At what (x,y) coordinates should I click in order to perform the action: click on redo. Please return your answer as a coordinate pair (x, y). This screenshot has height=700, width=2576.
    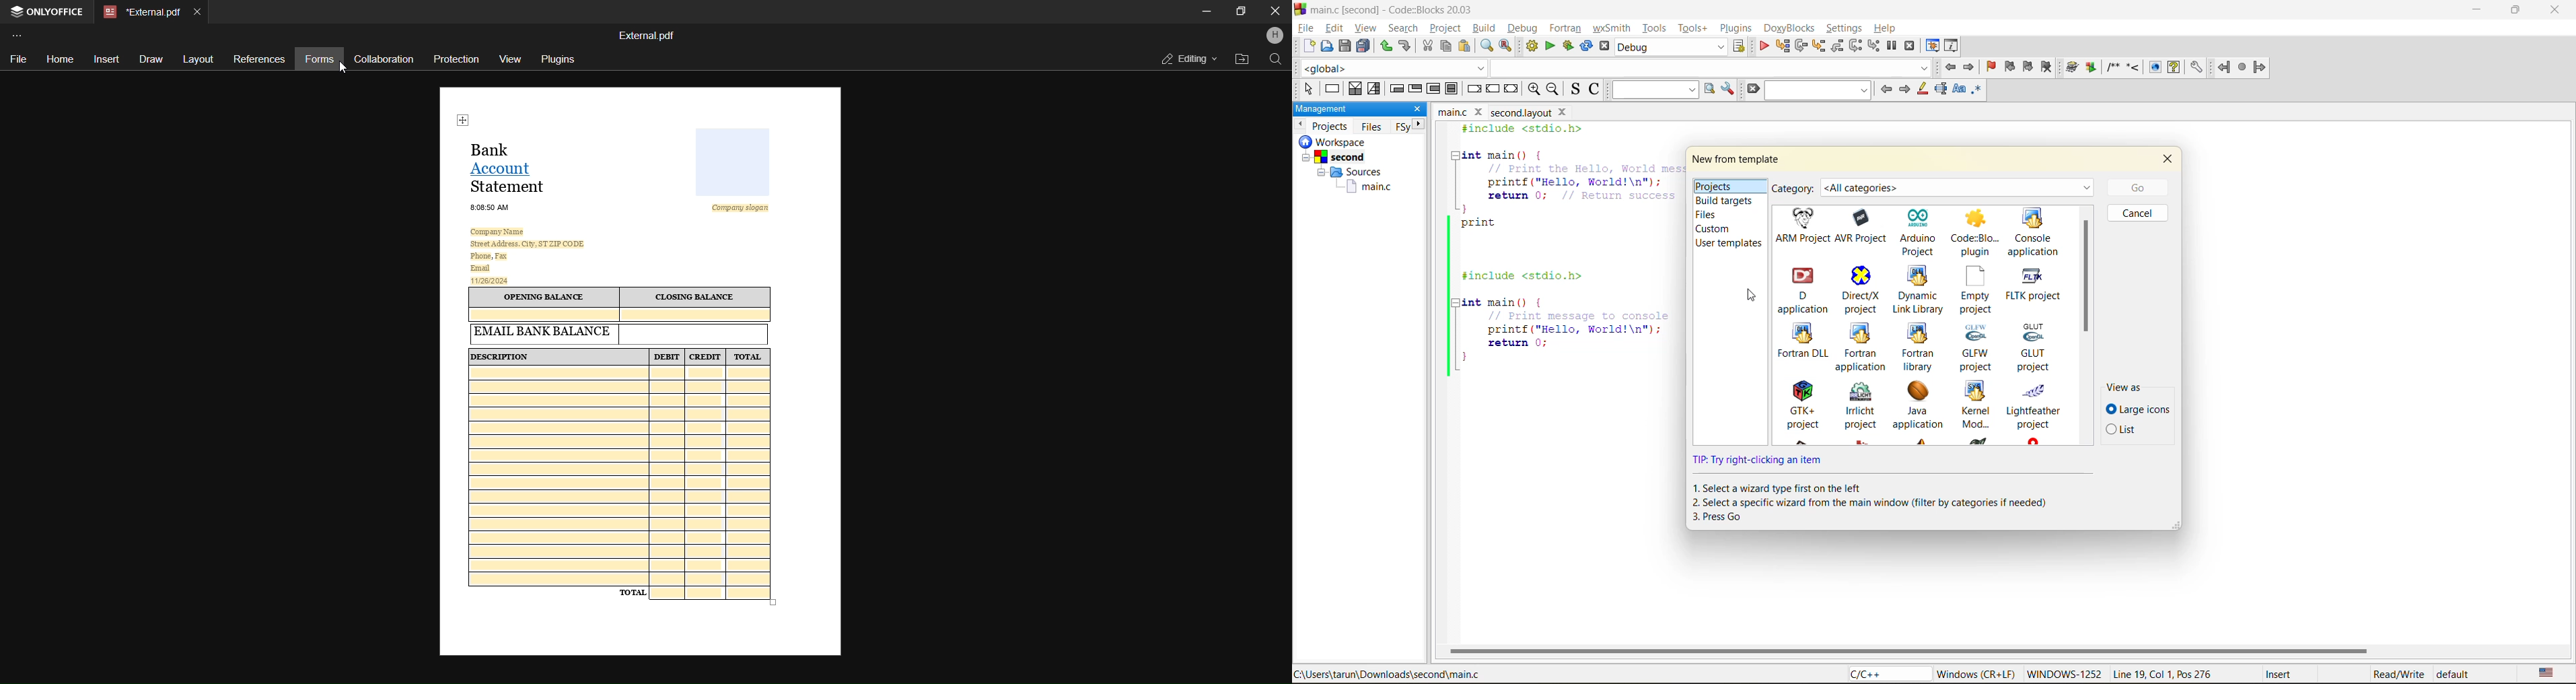
    Looking at the image, I should click on (1407, 47).